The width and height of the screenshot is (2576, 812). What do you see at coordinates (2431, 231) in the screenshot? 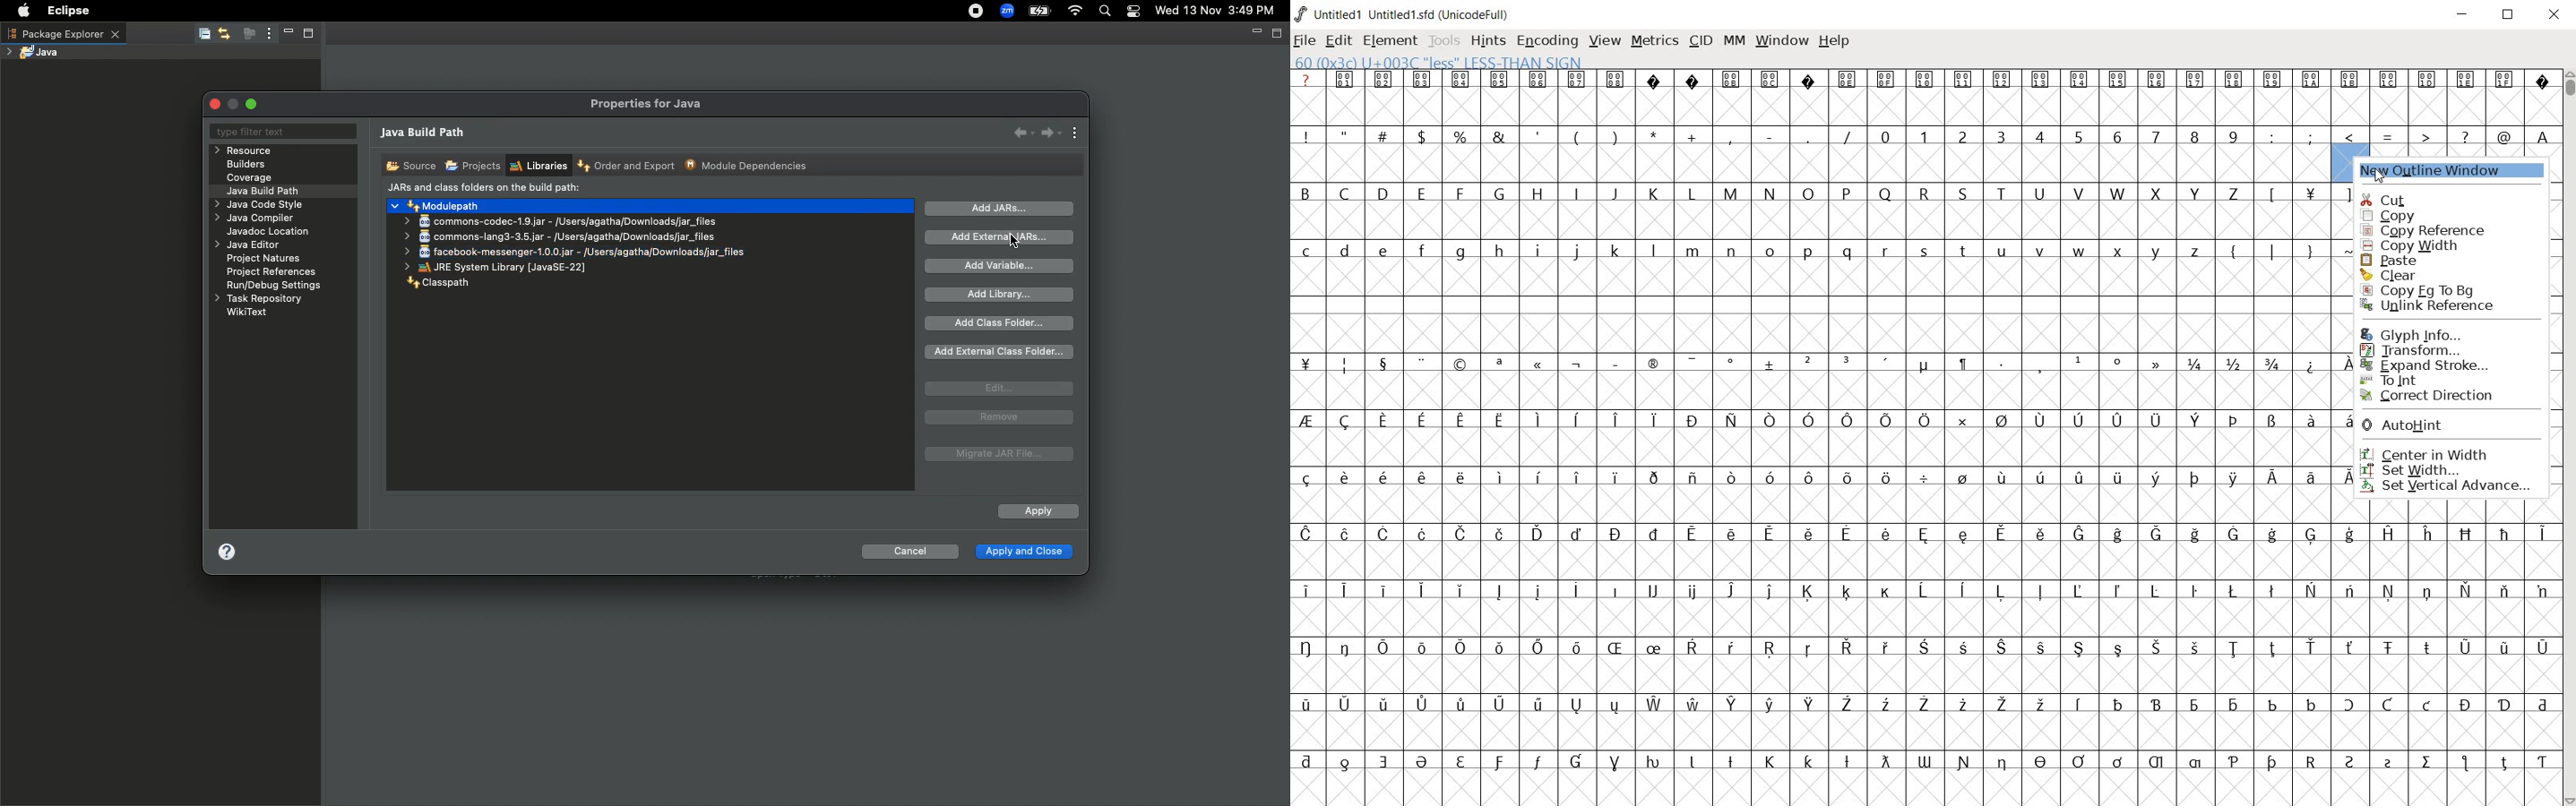
I see `copy reference` at bounding box center [2431, 231].